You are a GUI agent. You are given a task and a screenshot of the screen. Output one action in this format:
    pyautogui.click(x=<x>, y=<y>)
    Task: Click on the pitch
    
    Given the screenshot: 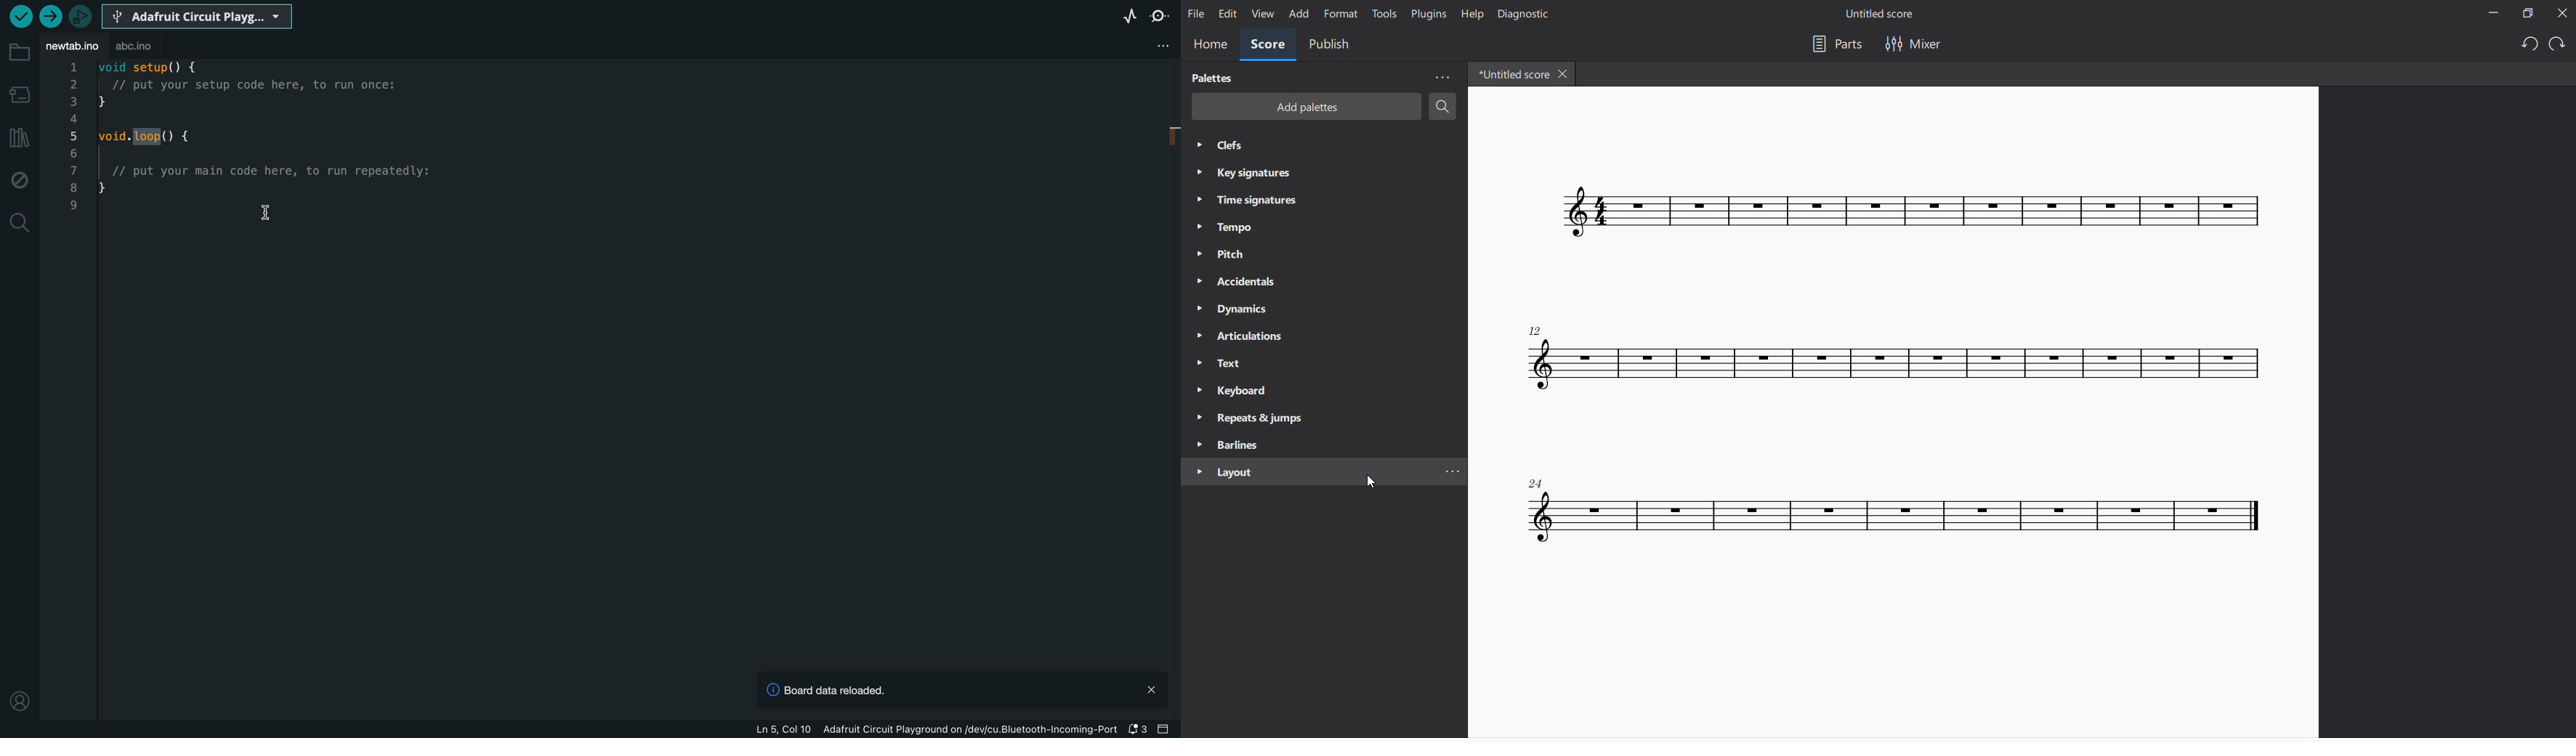 What is the action you would take?
    pyautogui.click(x=1227, y=255)
    